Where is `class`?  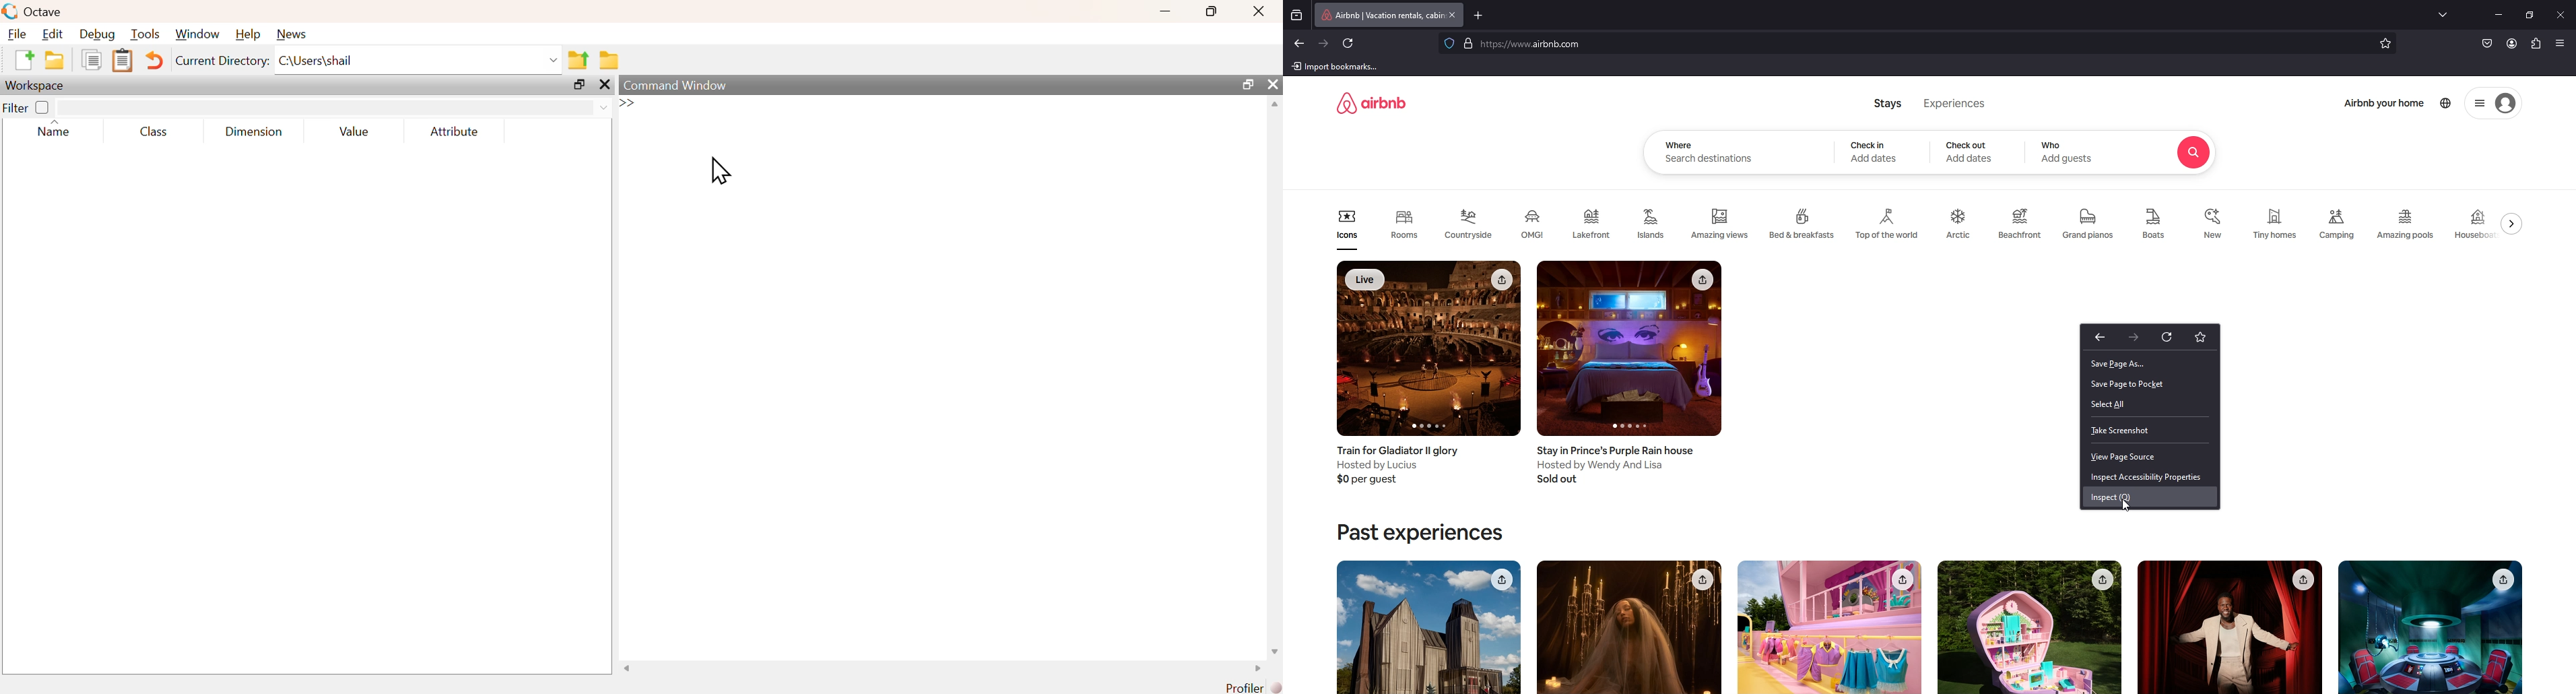 class is located at coordinates (152, 134).